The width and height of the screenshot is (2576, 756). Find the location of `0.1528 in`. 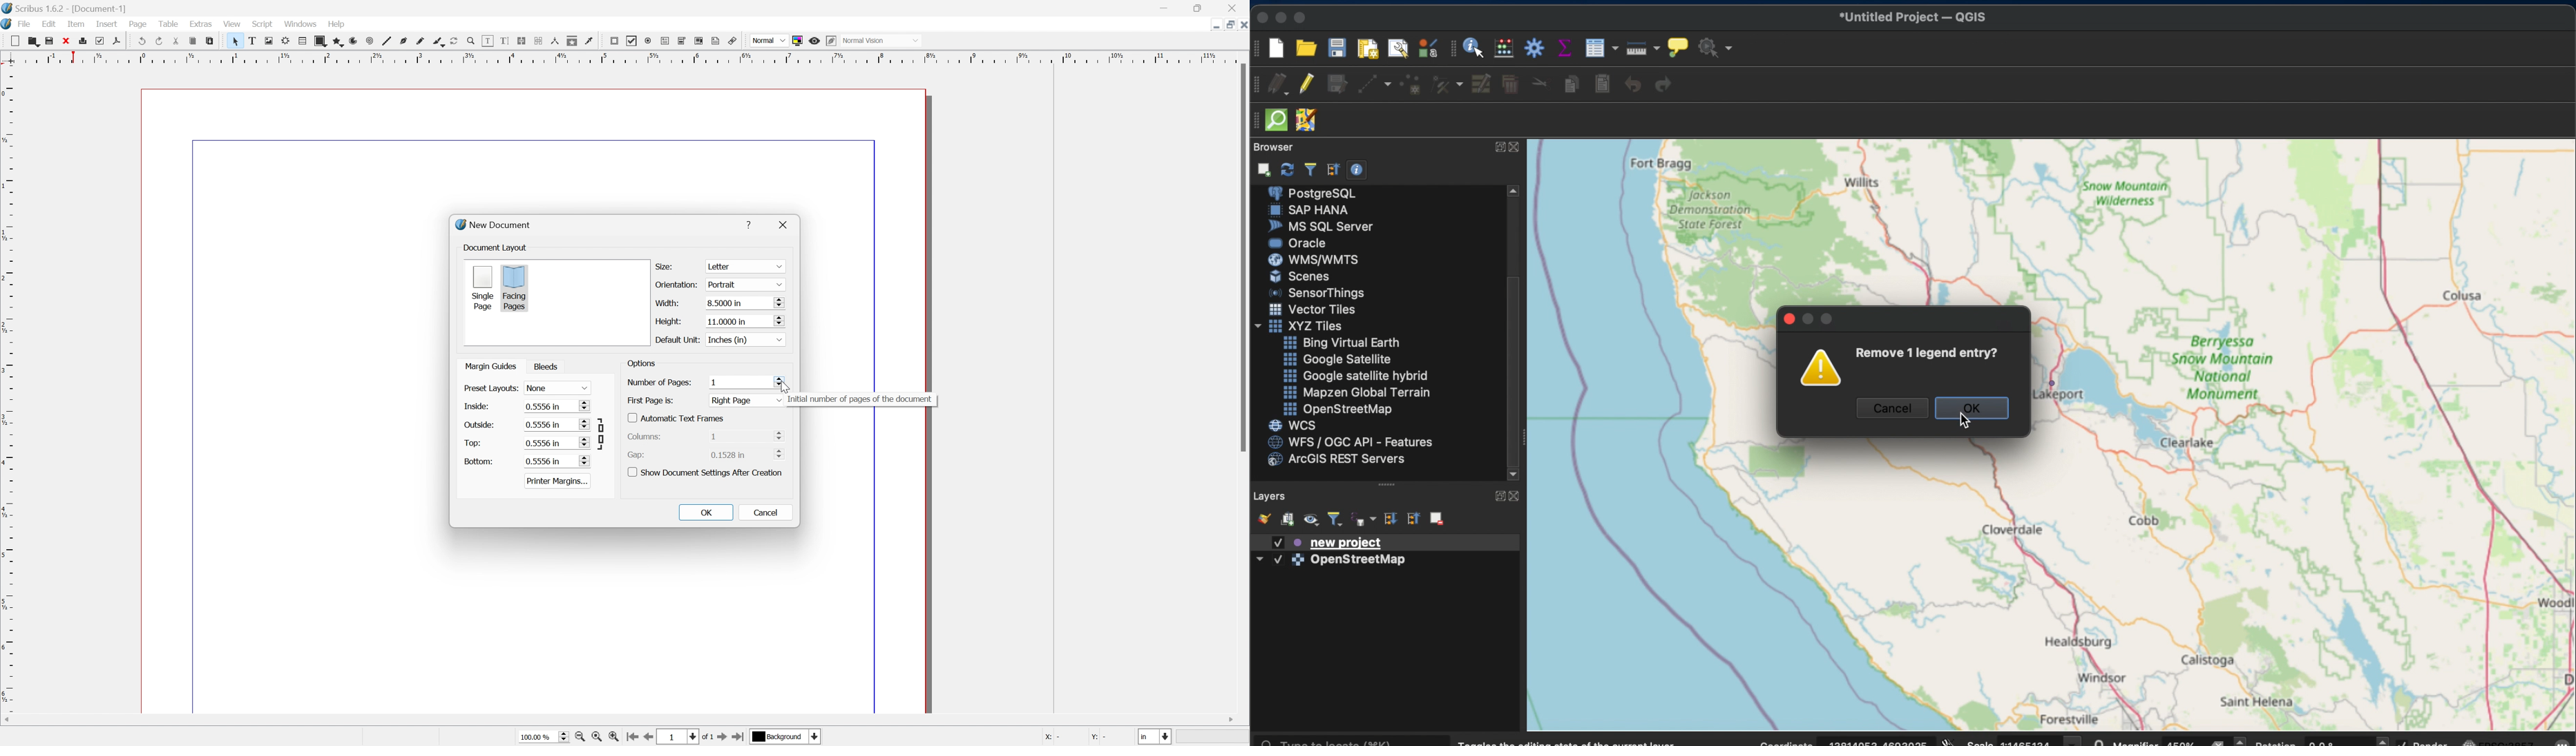

0.1528 in is located at coordinates (749, 456).